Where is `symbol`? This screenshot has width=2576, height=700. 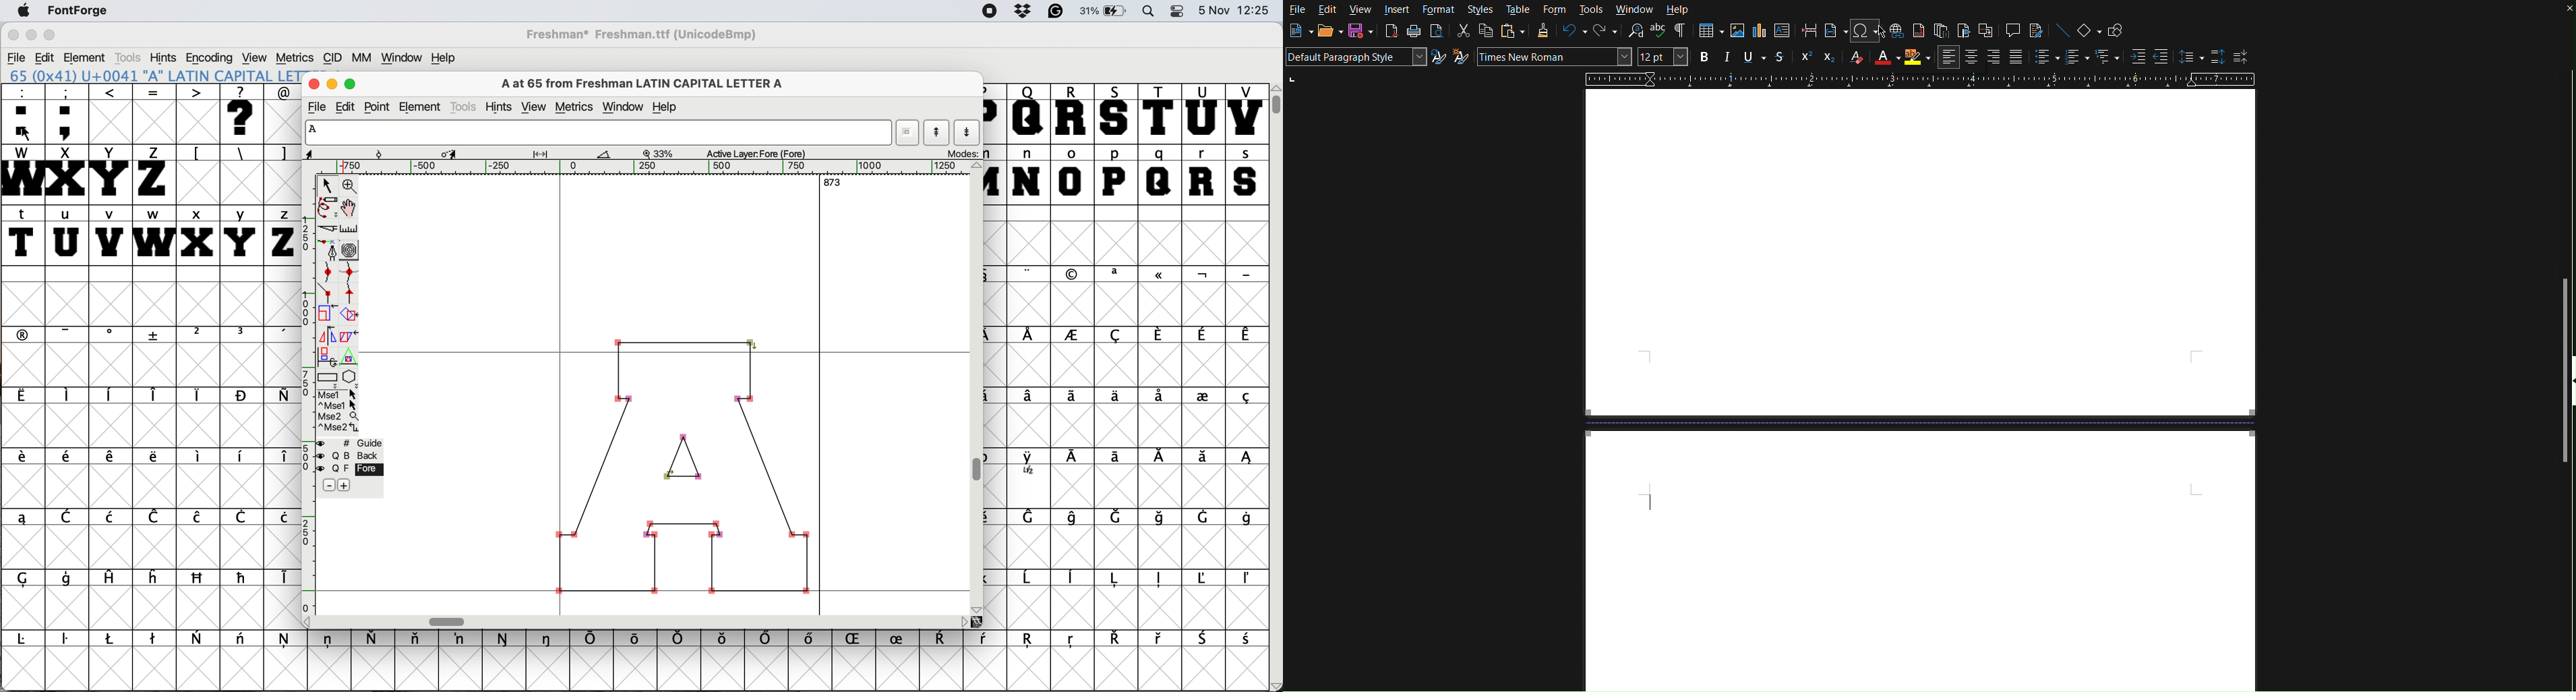
symbol is located at coordinates (281, 396).